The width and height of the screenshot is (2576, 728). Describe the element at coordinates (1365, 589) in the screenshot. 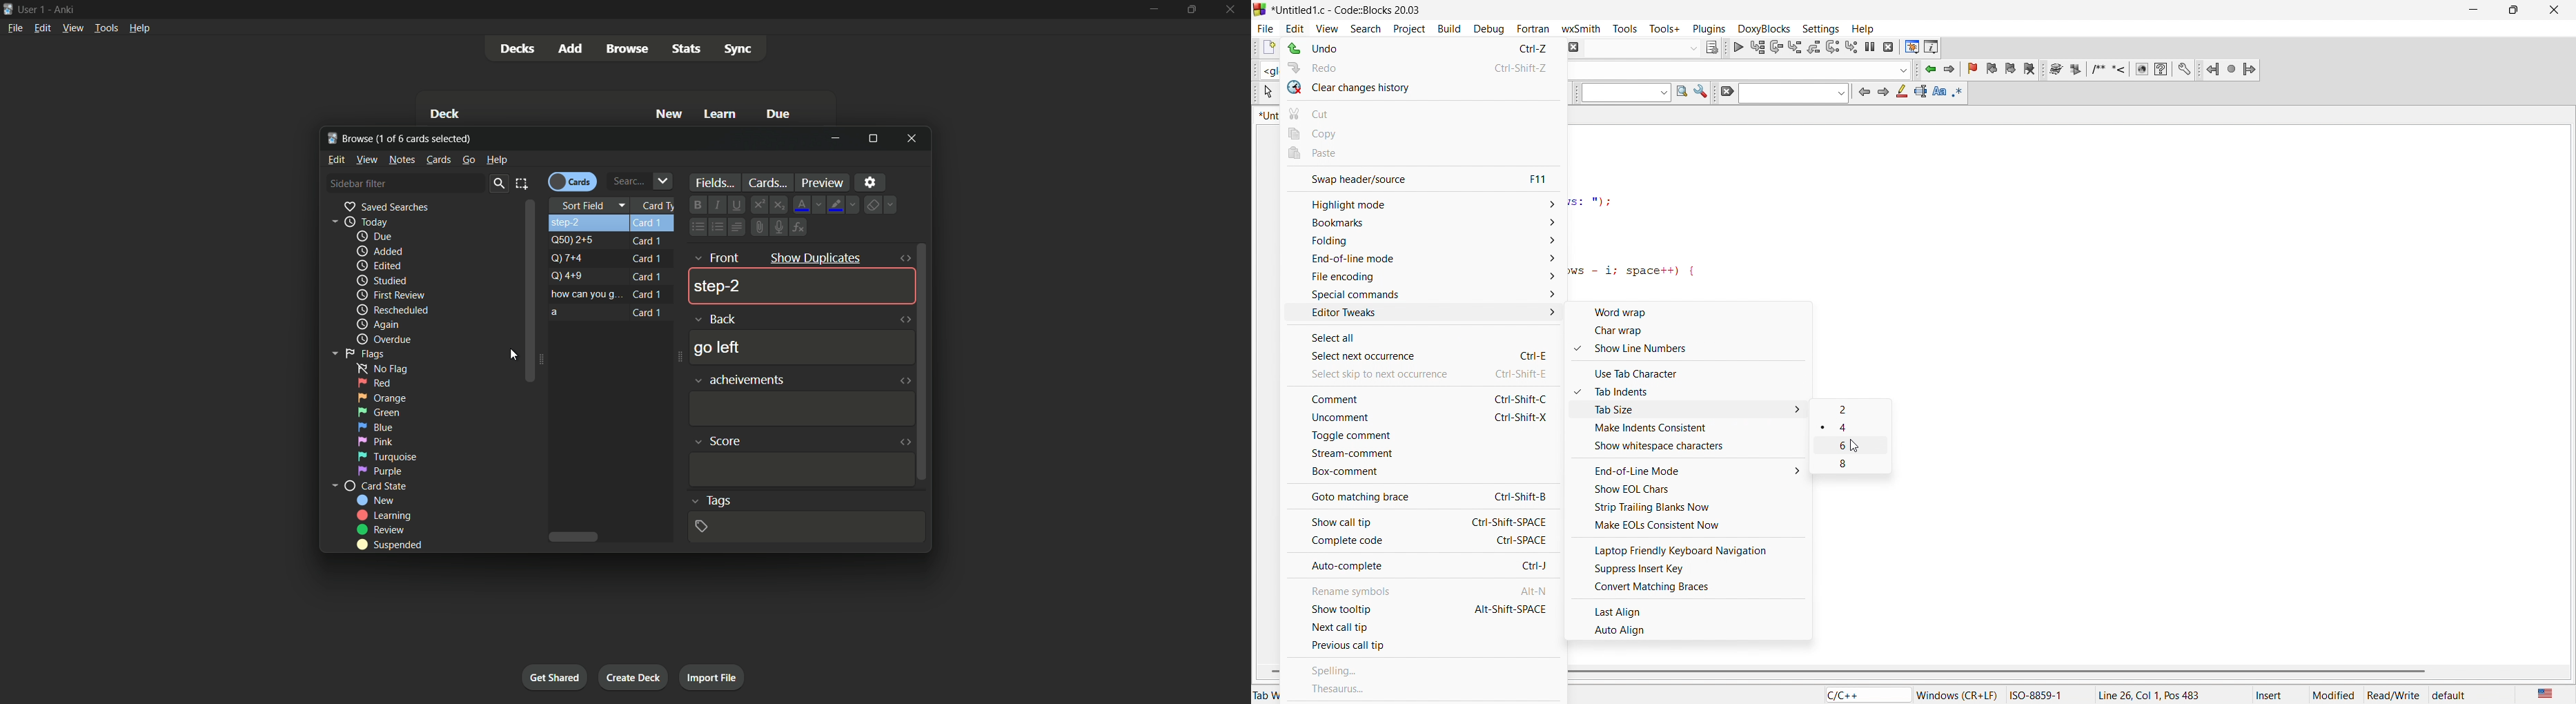

I see `rename symbols ` at that location.